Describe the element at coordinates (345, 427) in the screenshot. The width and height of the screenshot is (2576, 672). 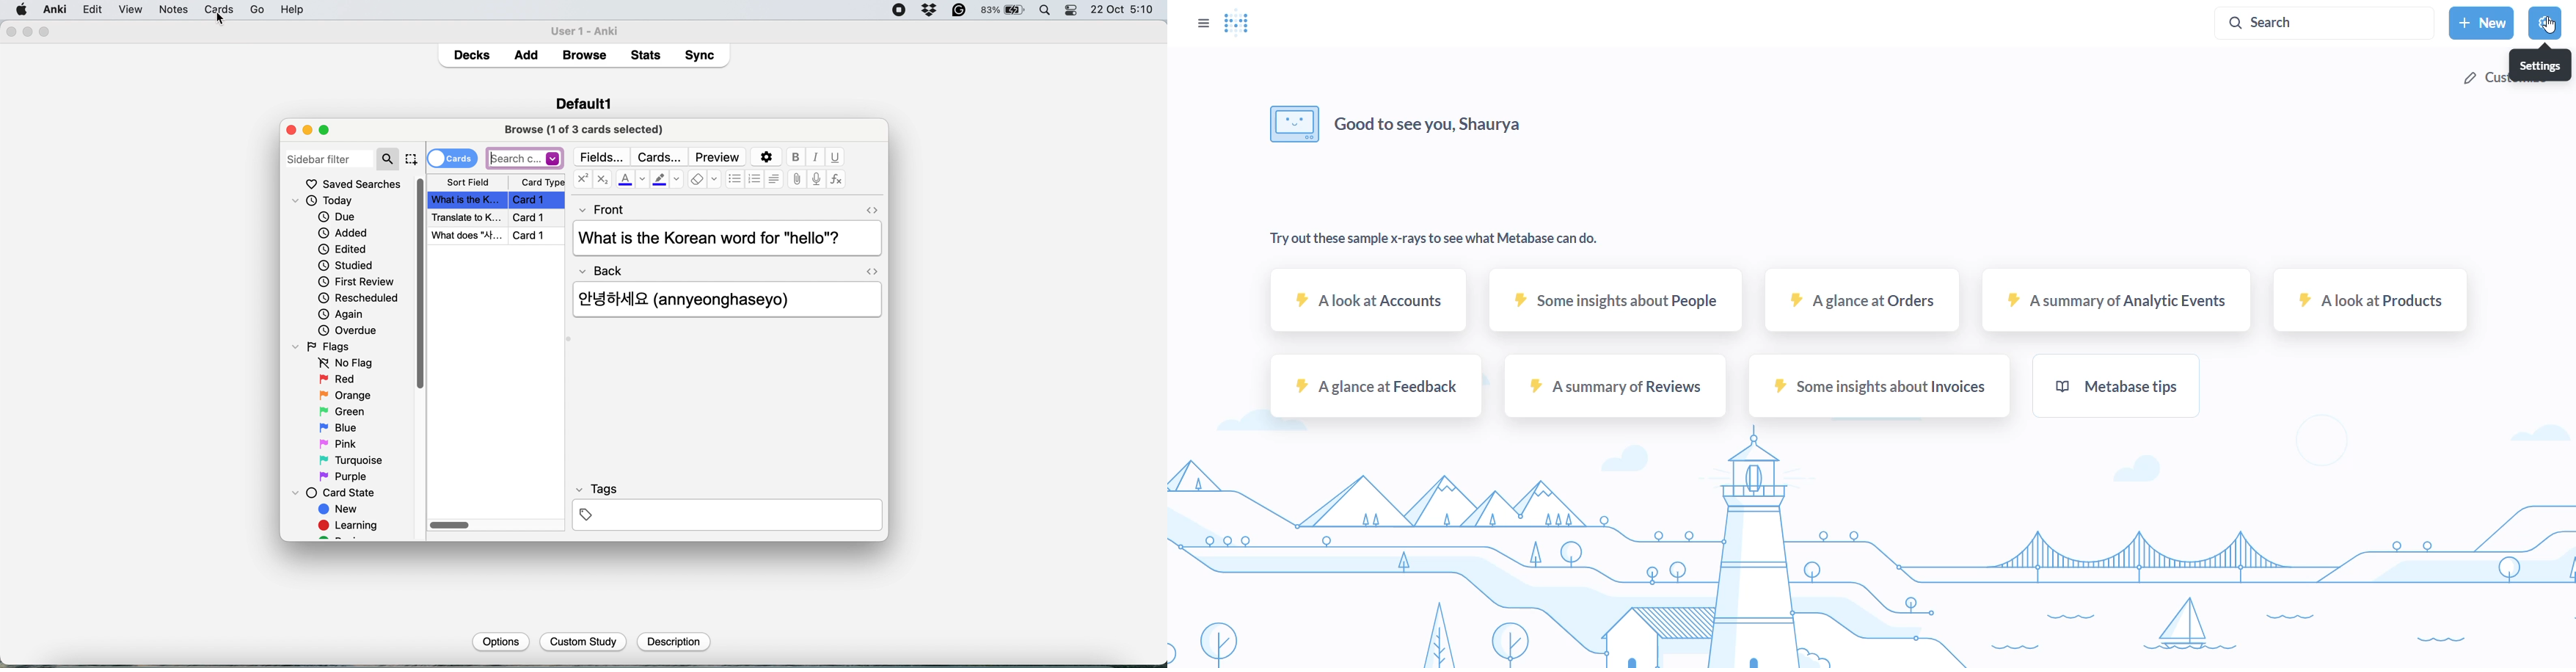
I see `blue` at that location.